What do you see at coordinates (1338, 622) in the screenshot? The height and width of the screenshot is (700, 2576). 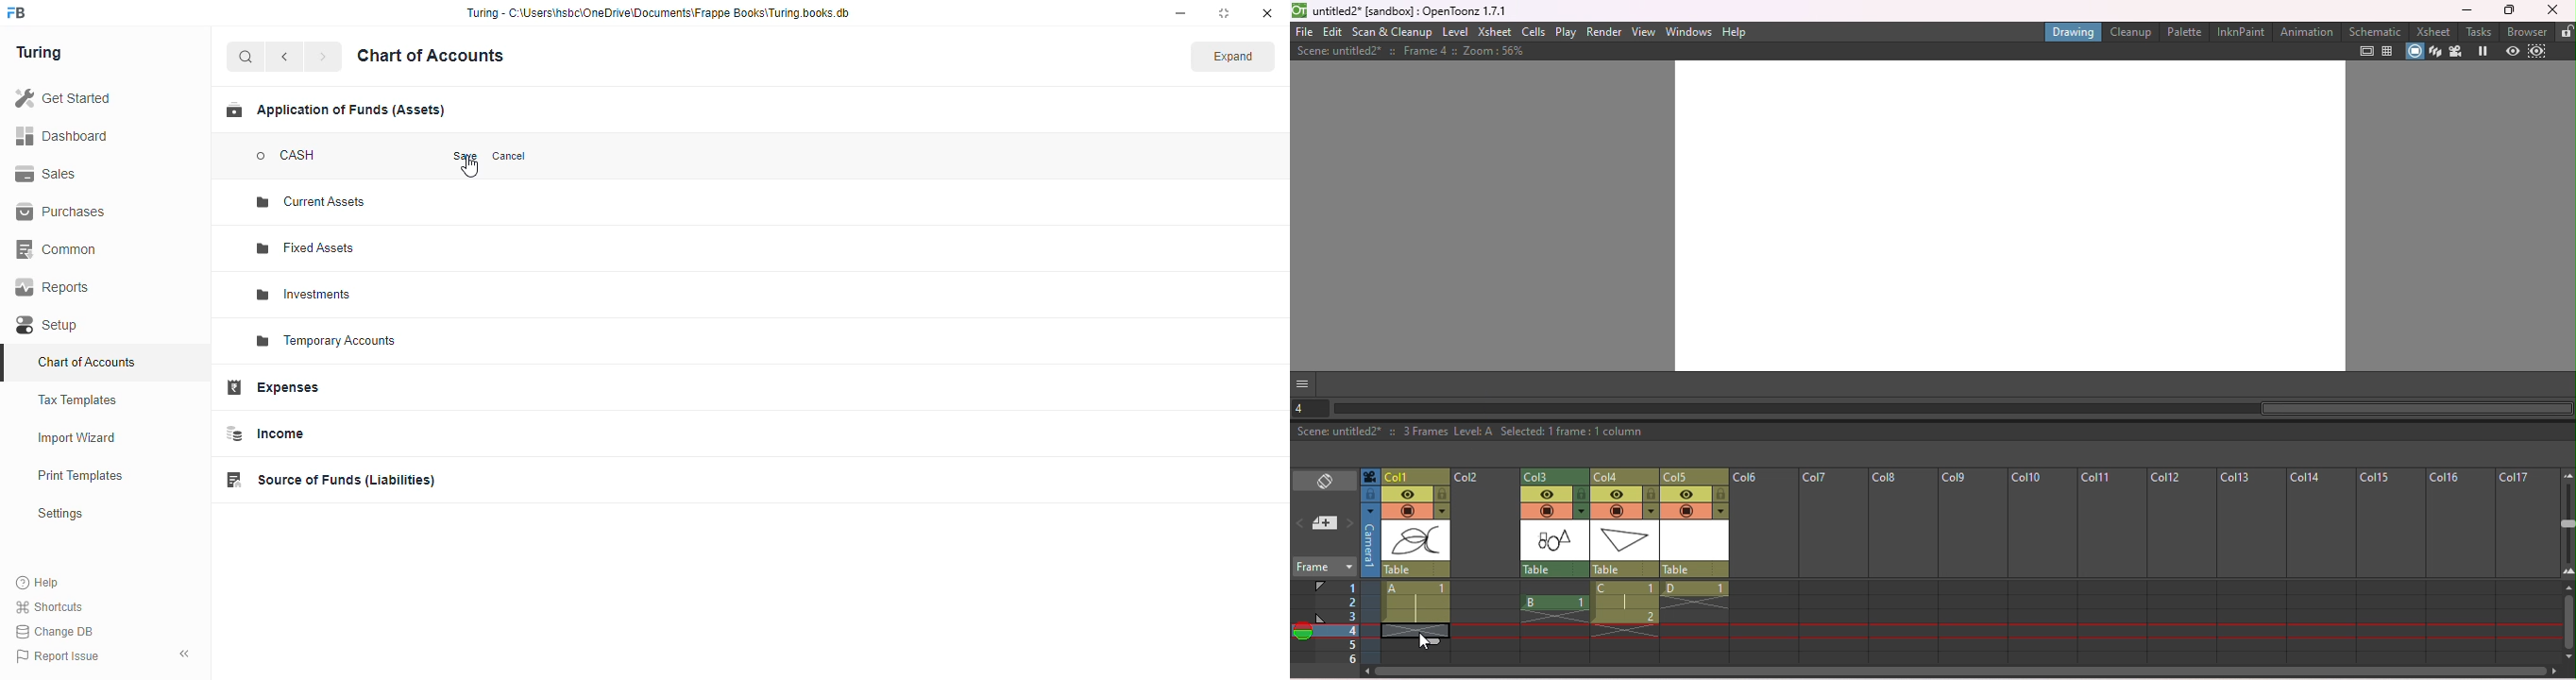 I see `Frames` at bounding box center [1338, 622].